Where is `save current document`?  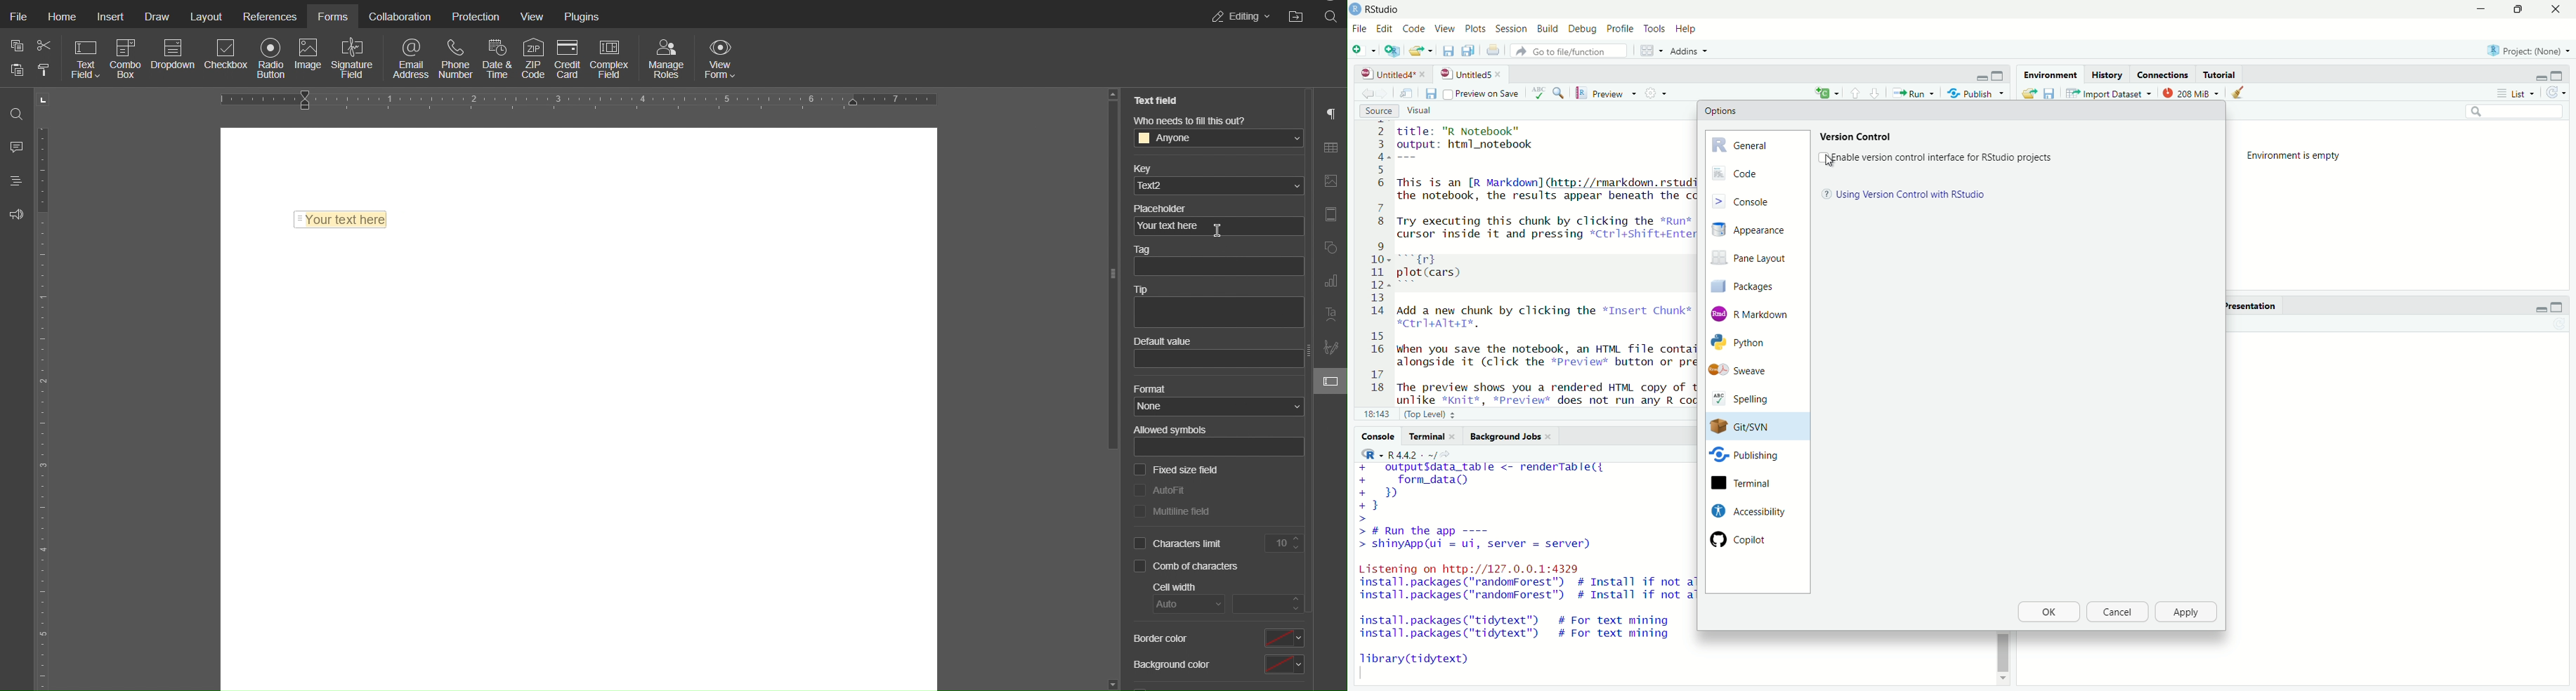 save current document is located at coordinates (1448, 51).